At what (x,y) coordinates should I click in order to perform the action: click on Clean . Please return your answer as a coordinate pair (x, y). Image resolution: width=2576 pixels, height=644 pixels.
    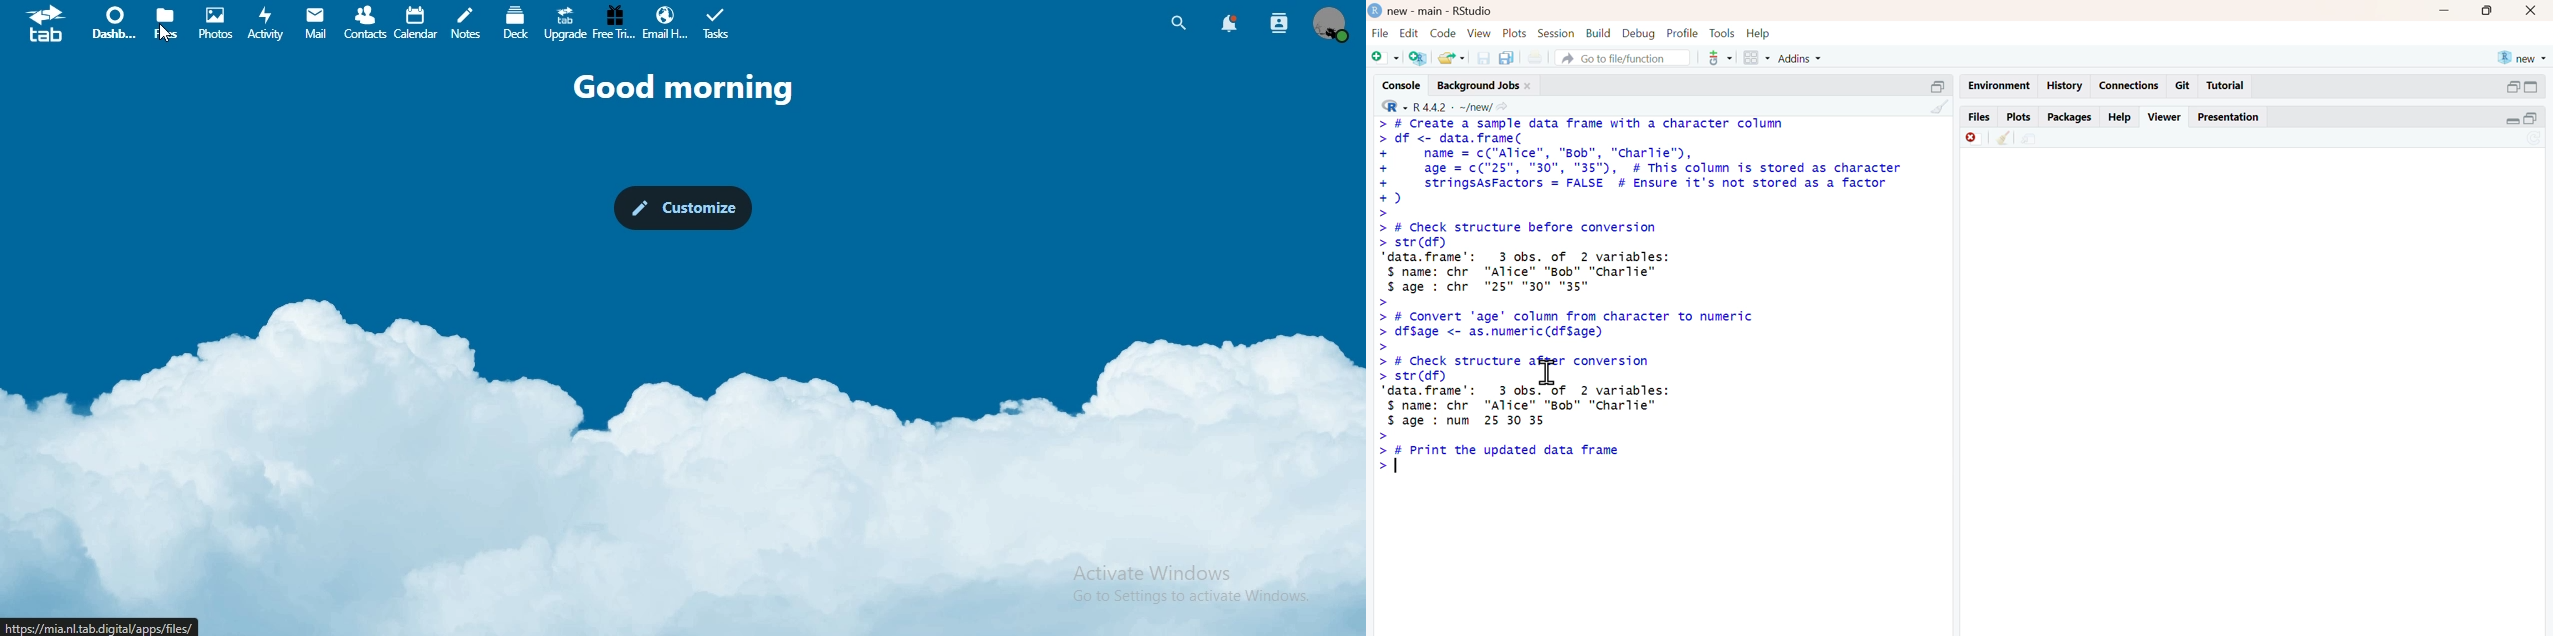
    Looking at the image, I should click on (2004, 137).